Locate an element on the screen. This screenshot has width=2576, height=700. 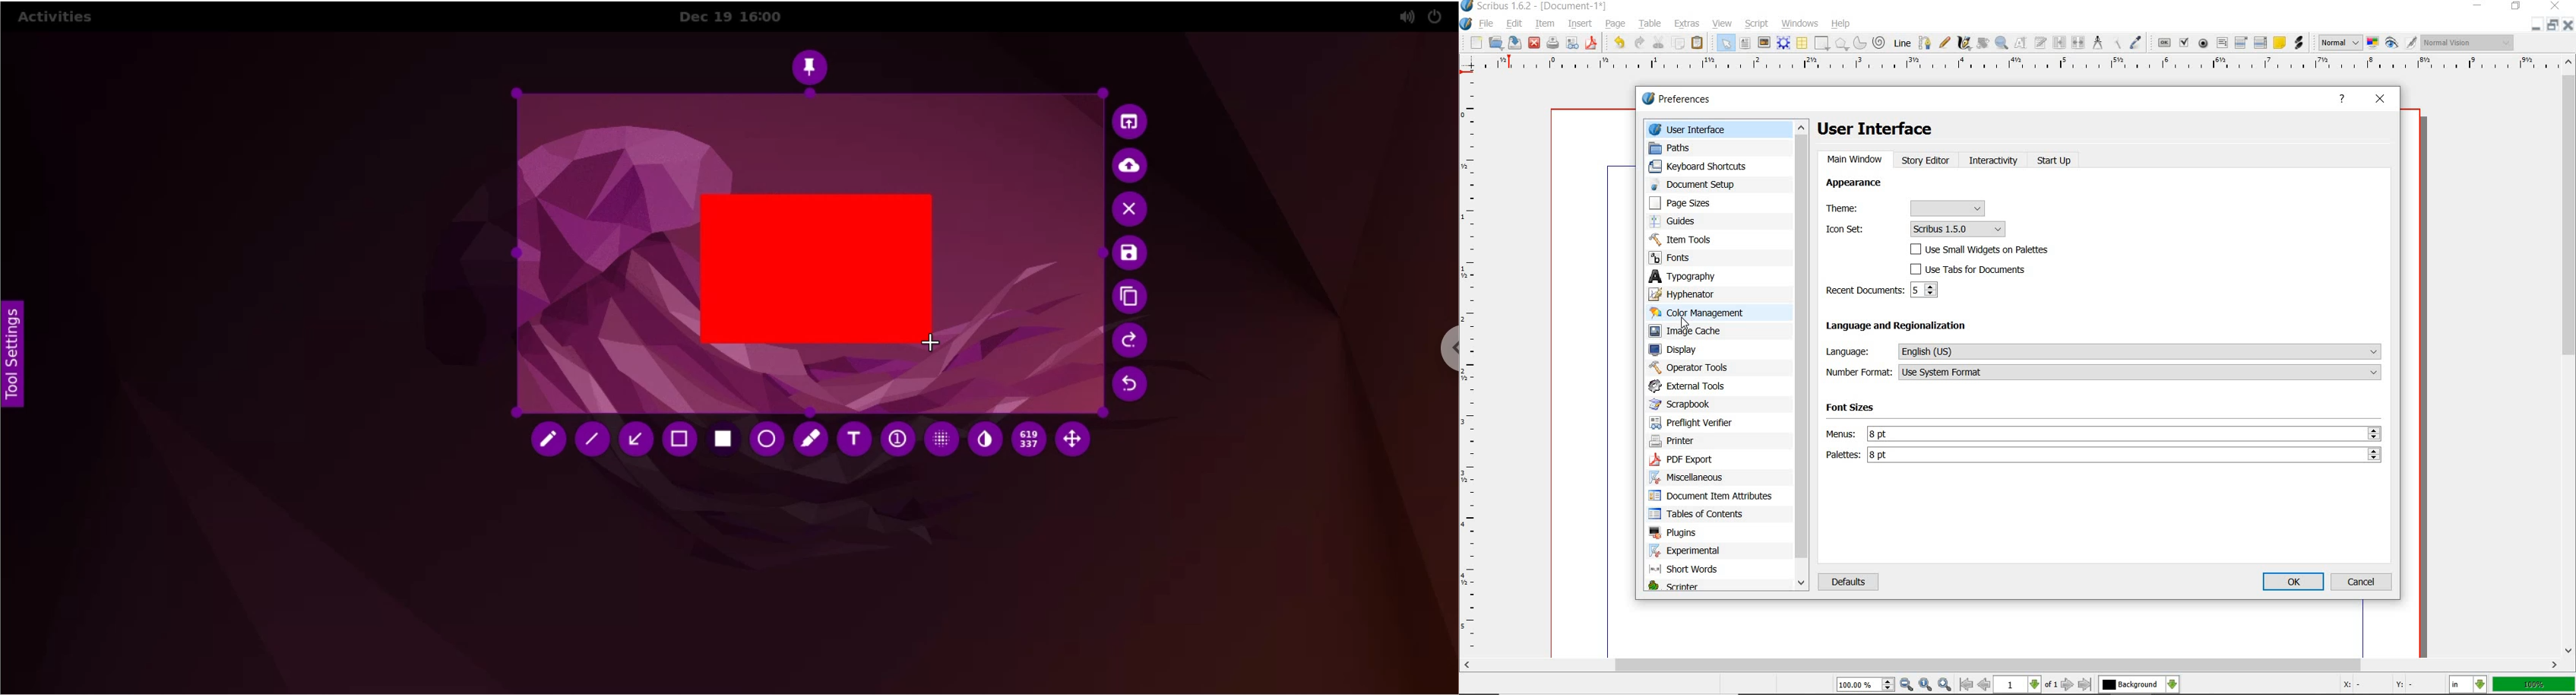
page sizes is located at coordinates (1691, 203).